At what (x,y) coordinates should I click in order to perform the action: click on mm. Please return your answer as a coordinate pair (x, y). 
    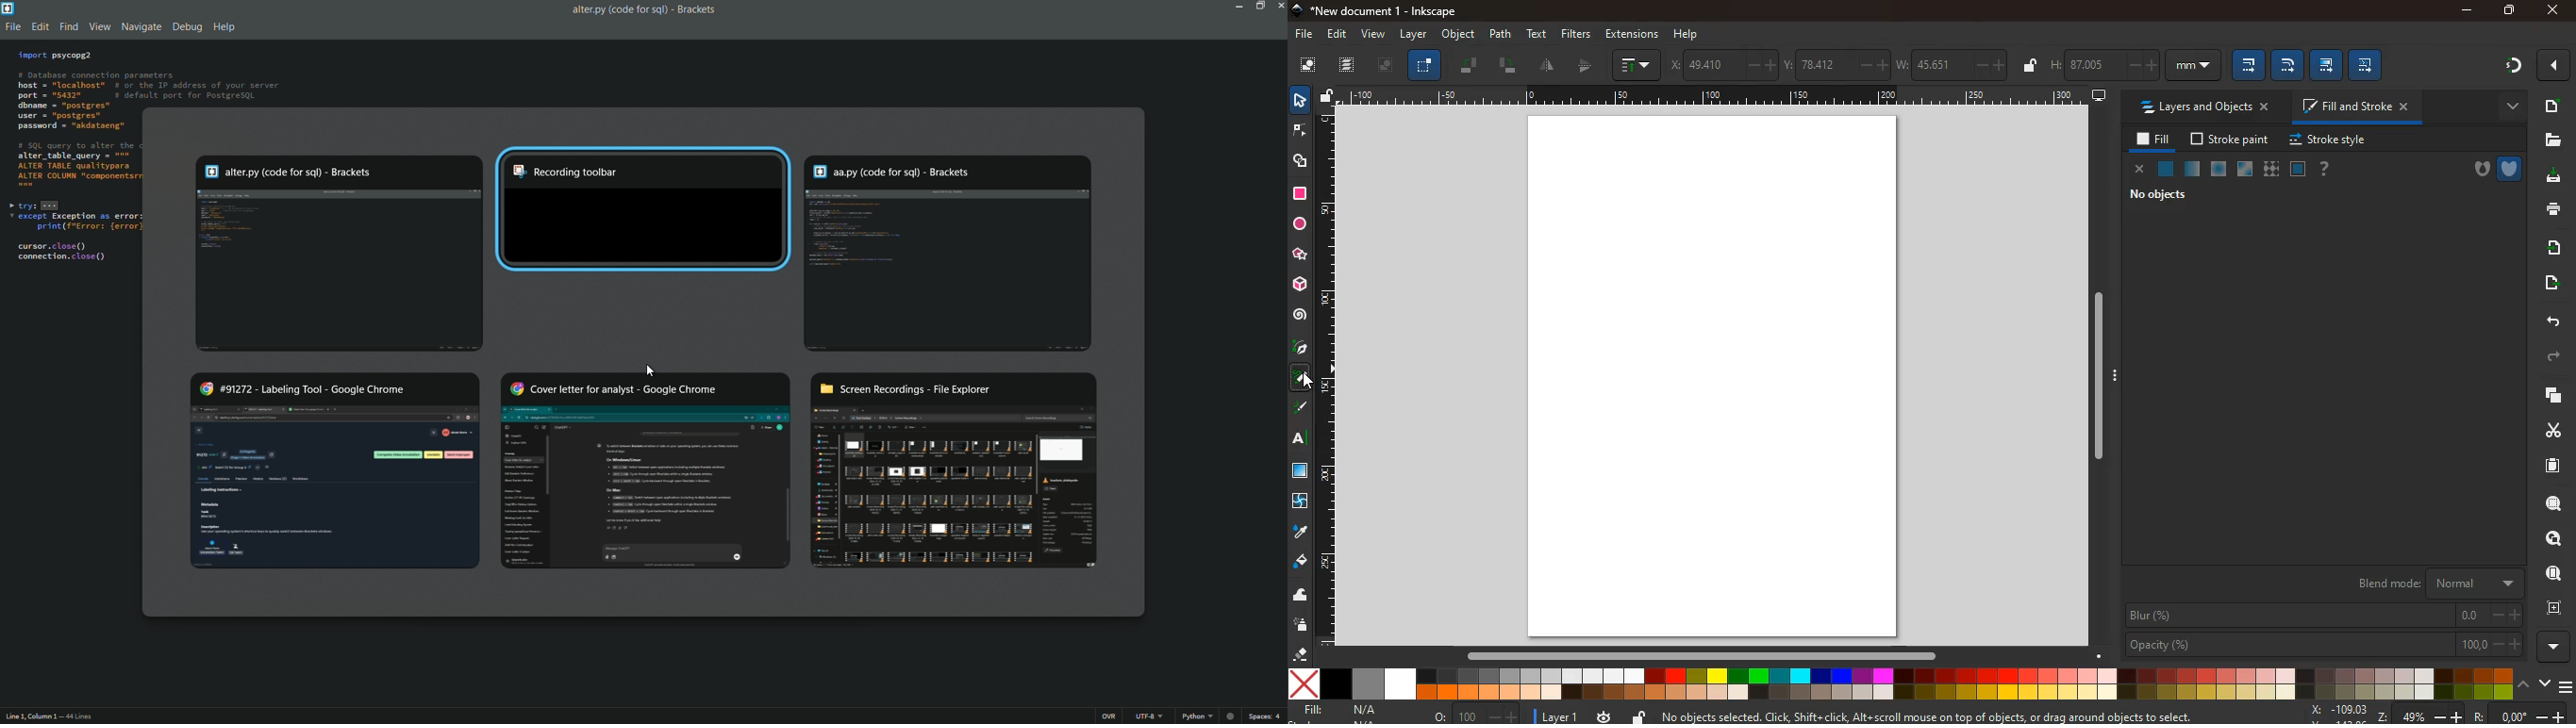
    Looking at the image, I should click on (2192, 65).